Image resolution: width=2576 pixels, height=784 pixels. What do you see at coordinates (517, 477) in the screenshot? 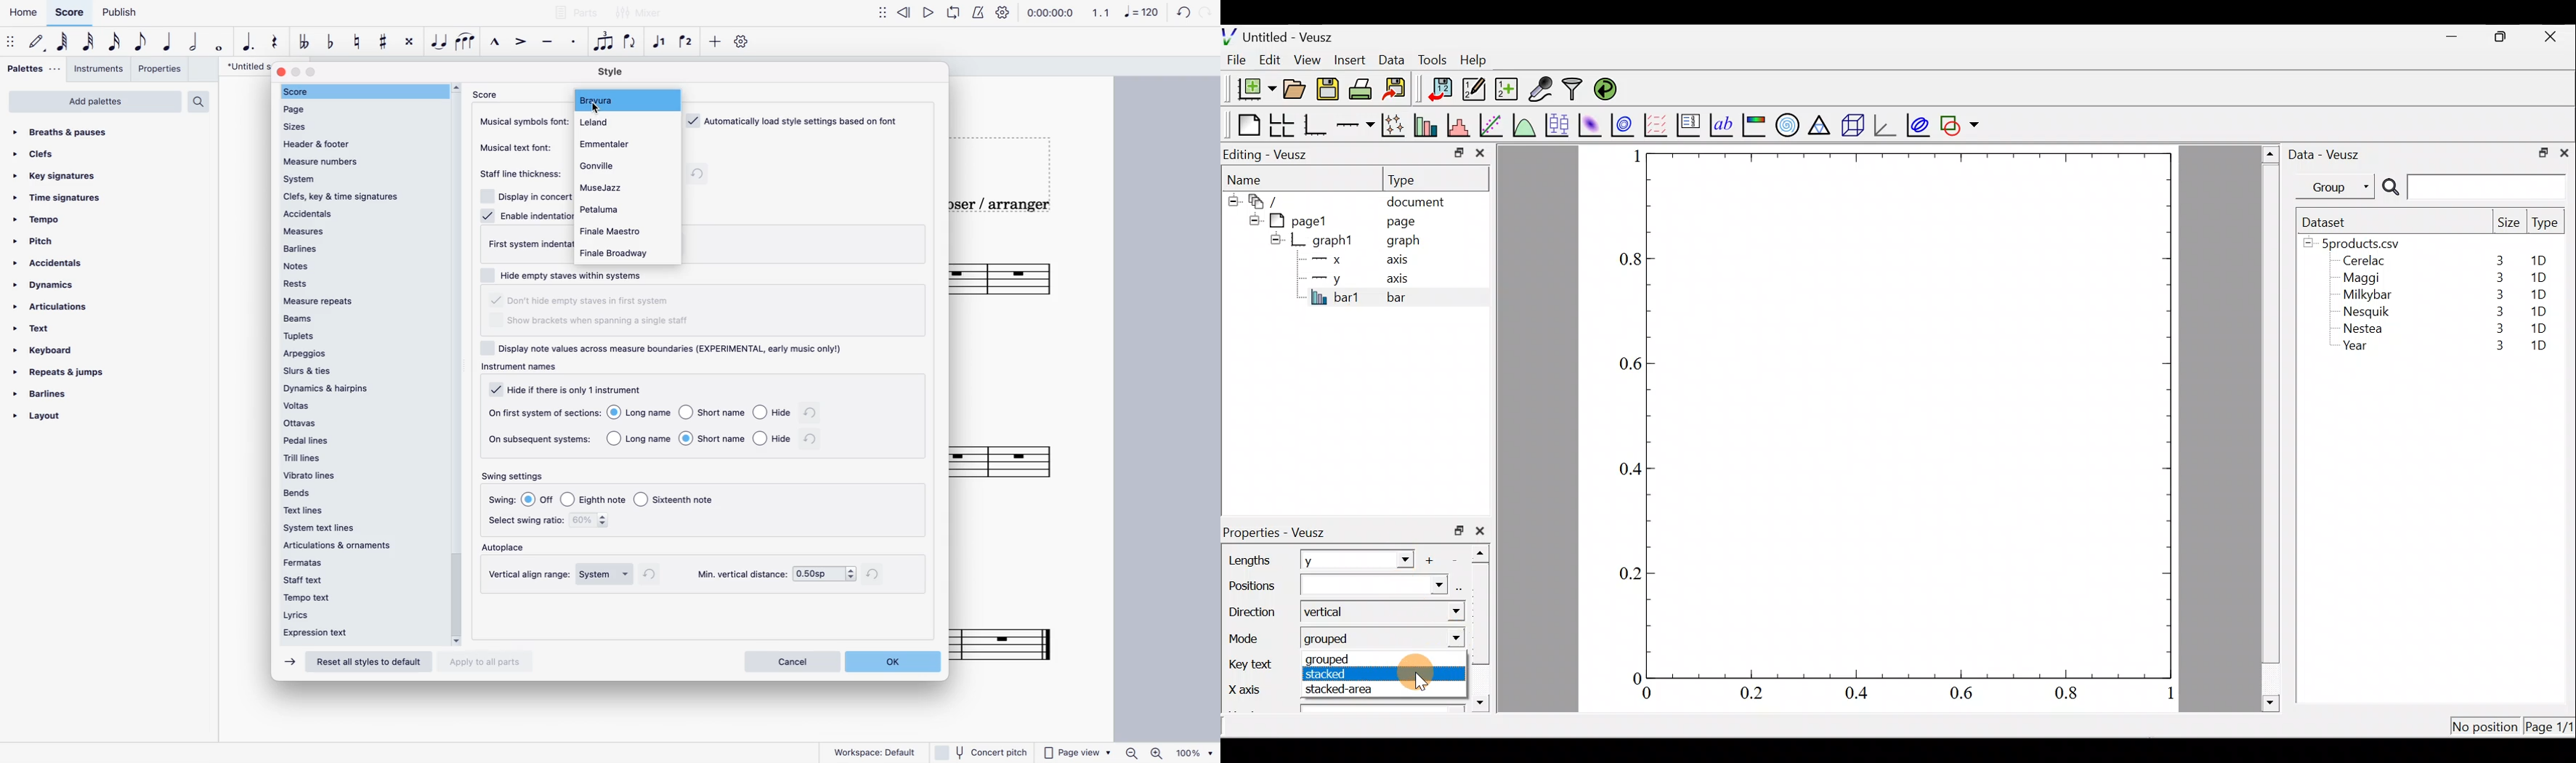
I see `swing settings` at bounding box center [517, 477].